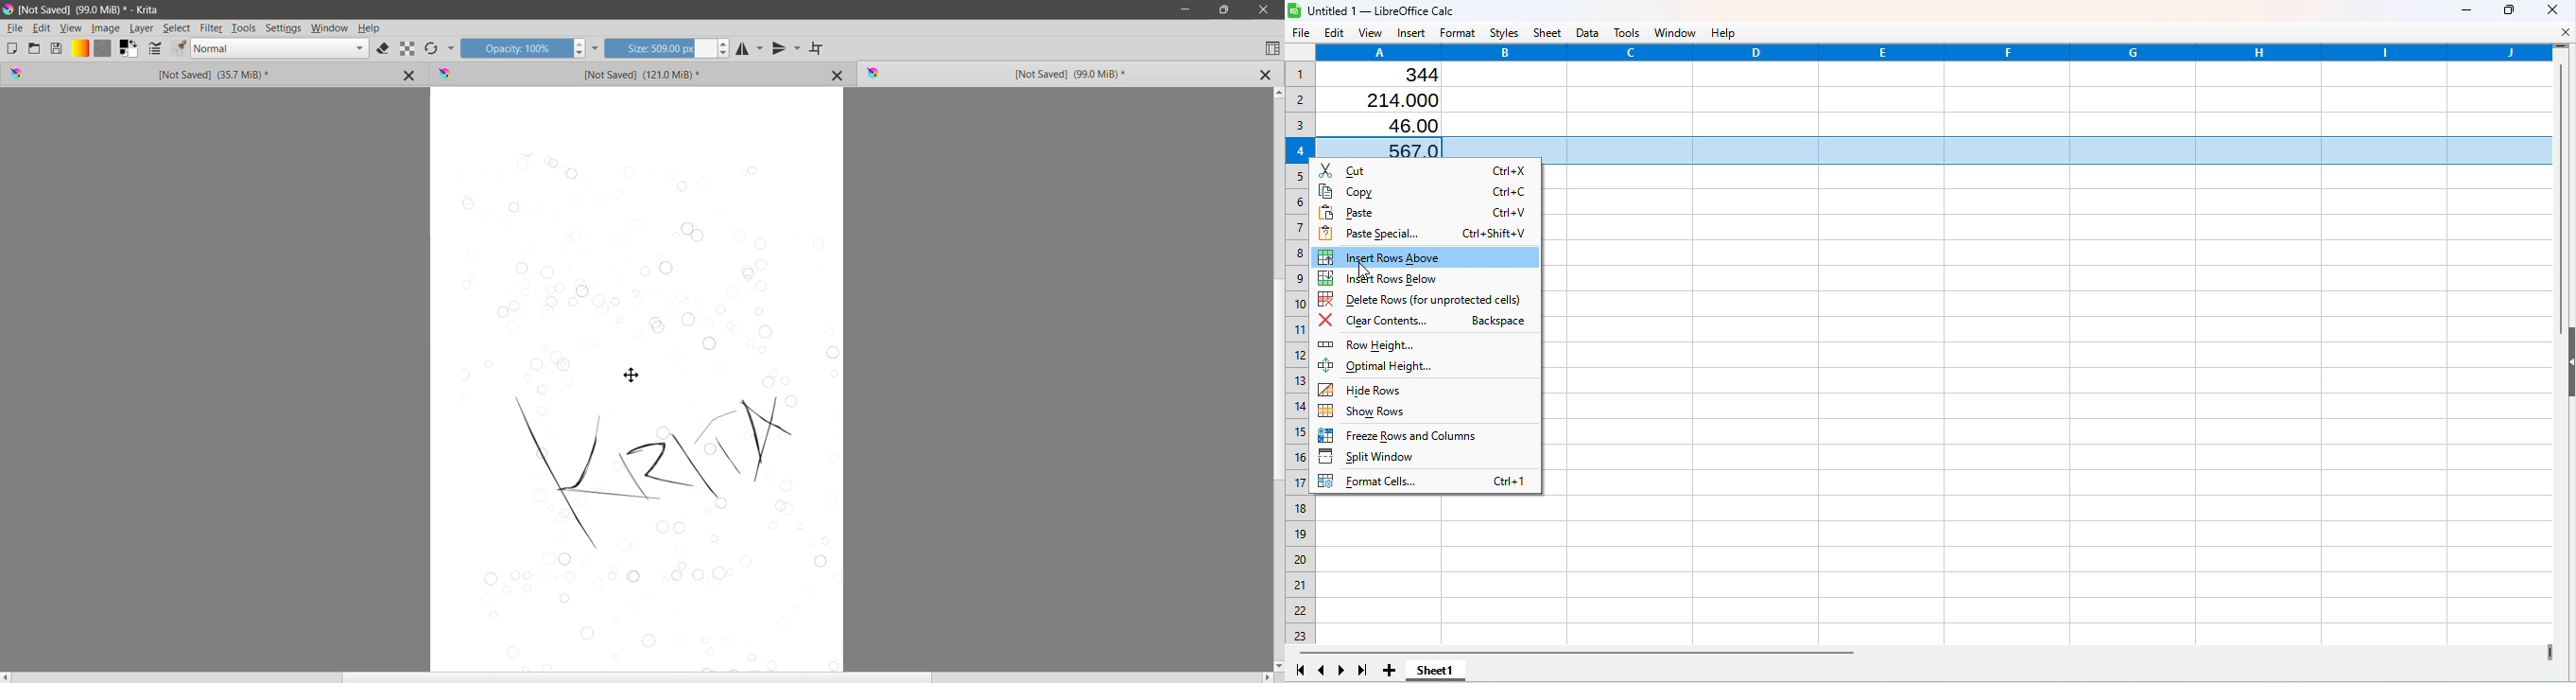 The width and height of the screenshot is (2576, 700). I want to click on Paste   Ctrl+V, so click(1426, 211).